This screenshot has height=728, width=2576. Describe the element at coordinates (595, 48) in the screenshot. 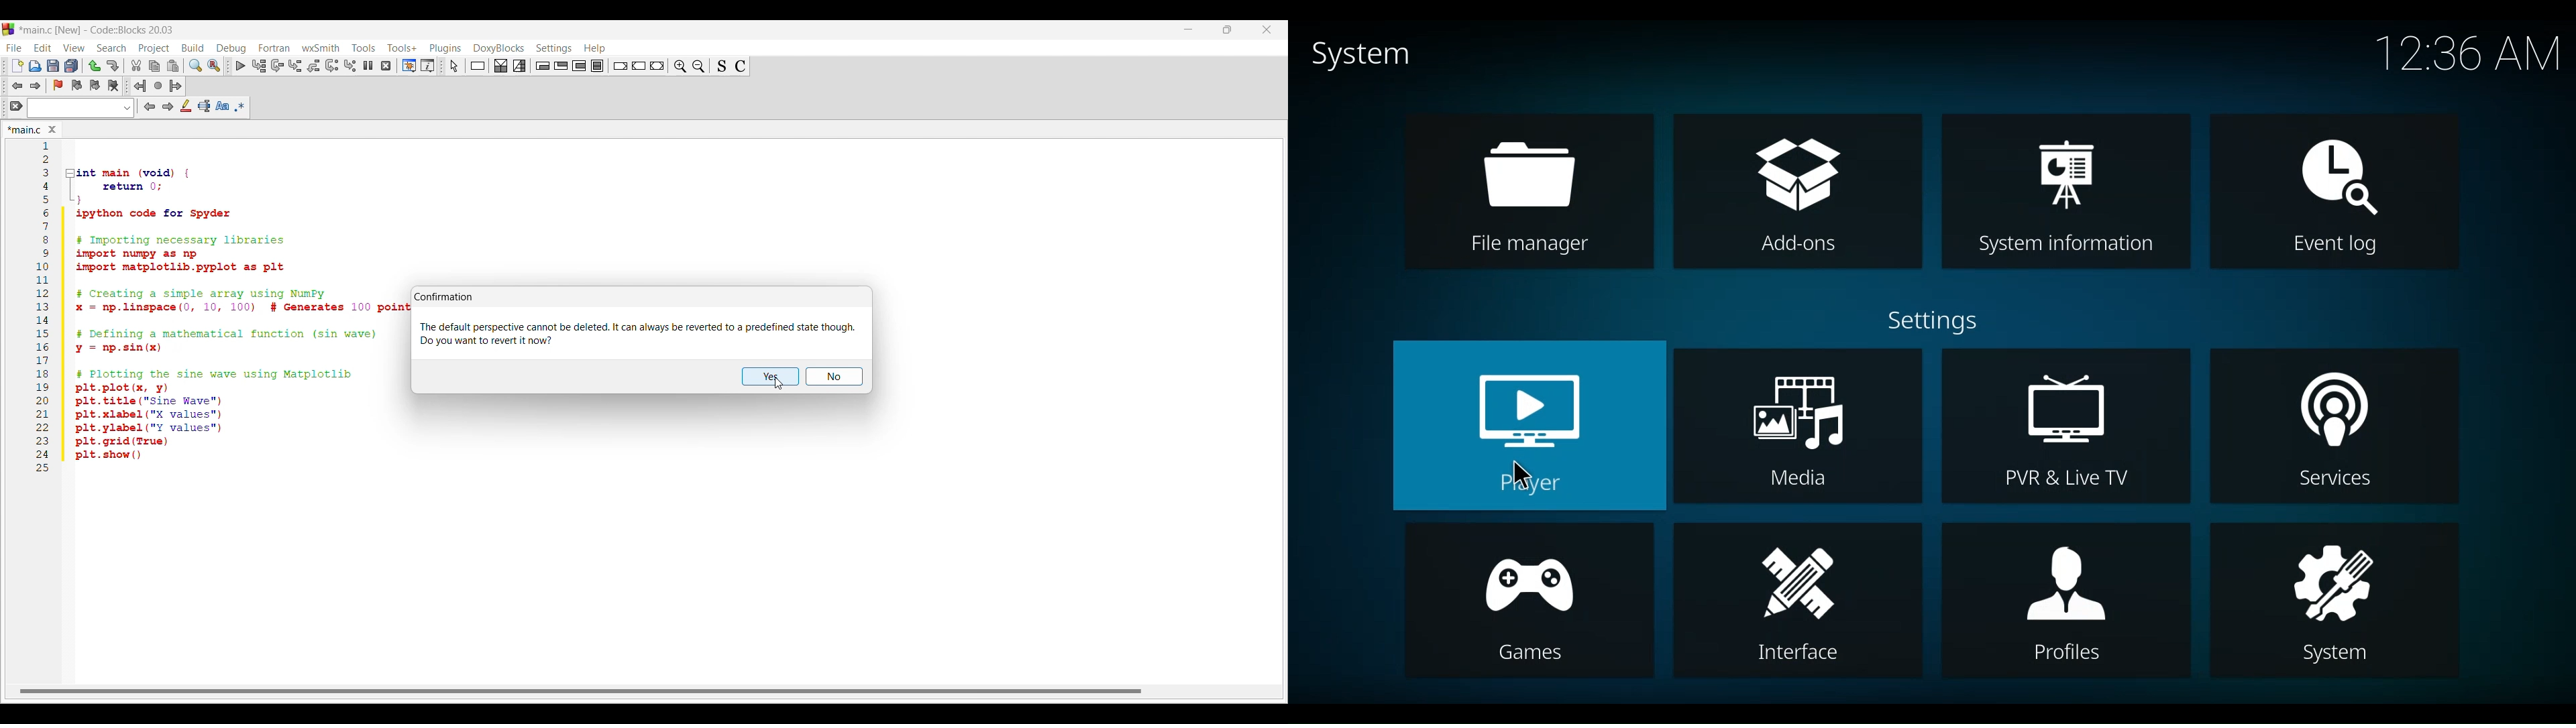

I see `Help menu` at that location.